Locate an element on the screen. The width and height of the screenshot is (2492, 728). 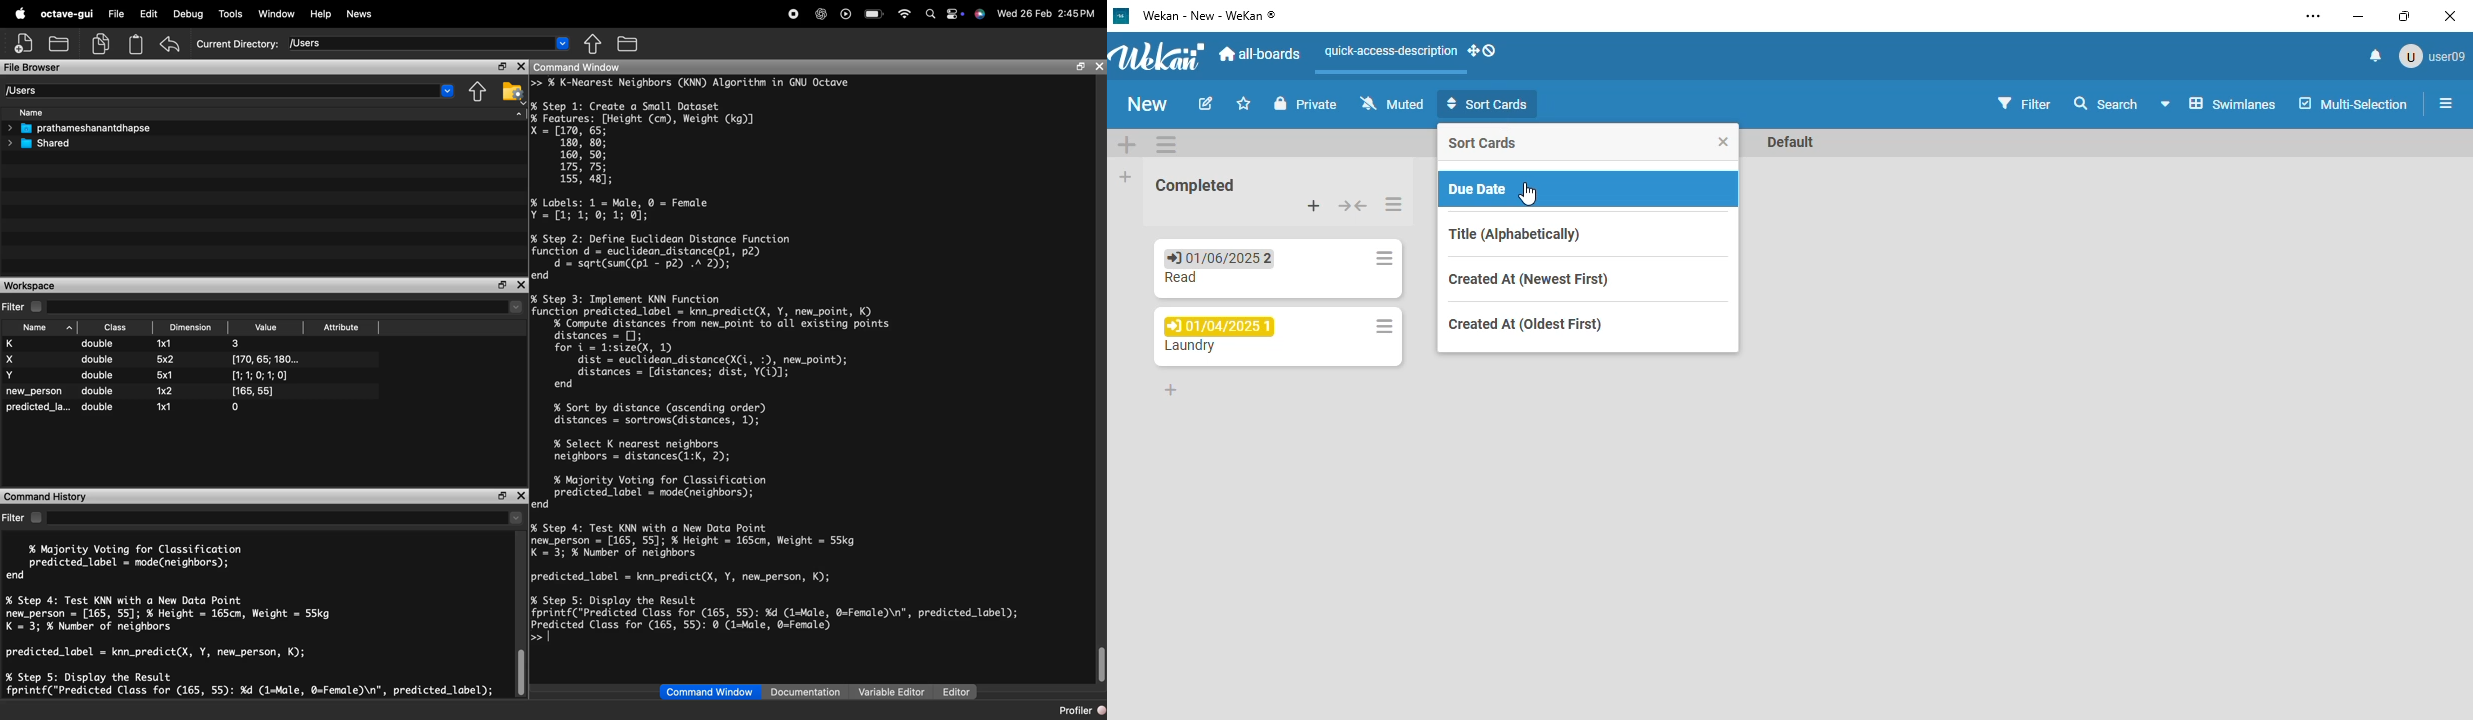
Value is located at coordinates (268, 326).